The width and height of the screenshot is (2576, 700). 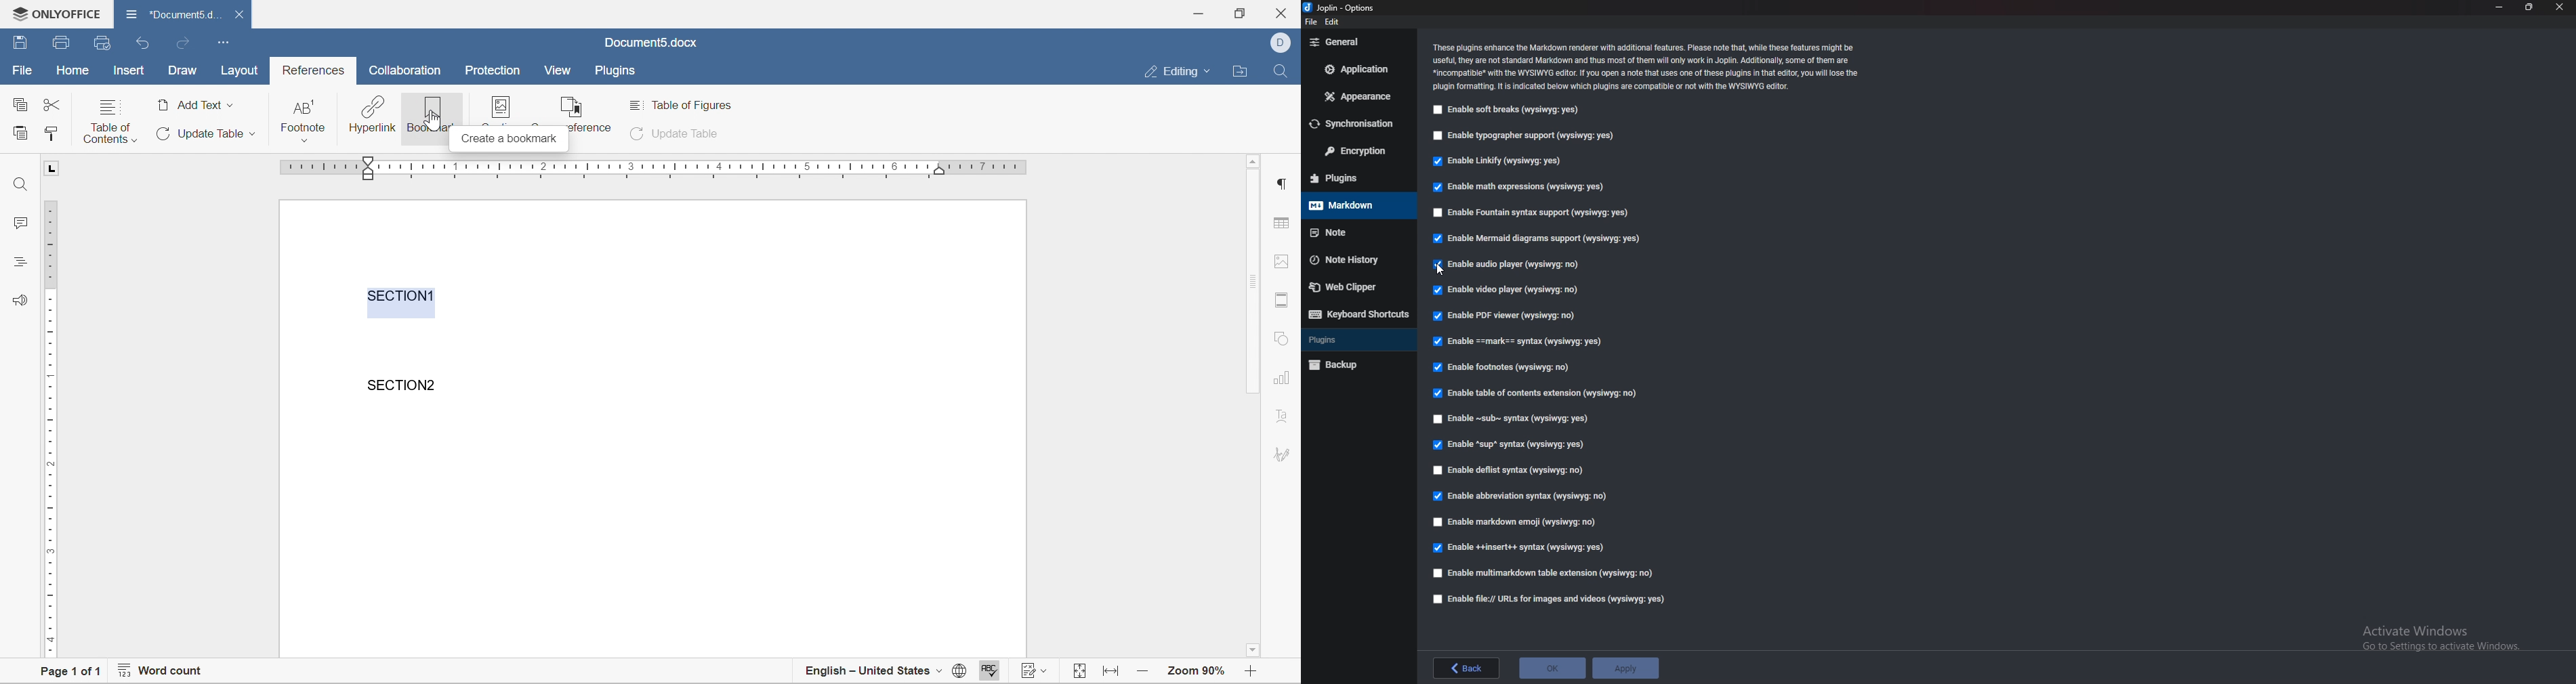 What do you see at coordinates (2529, 7) in the screenshot?
I see `resize` at bounding box center [2529, 7].